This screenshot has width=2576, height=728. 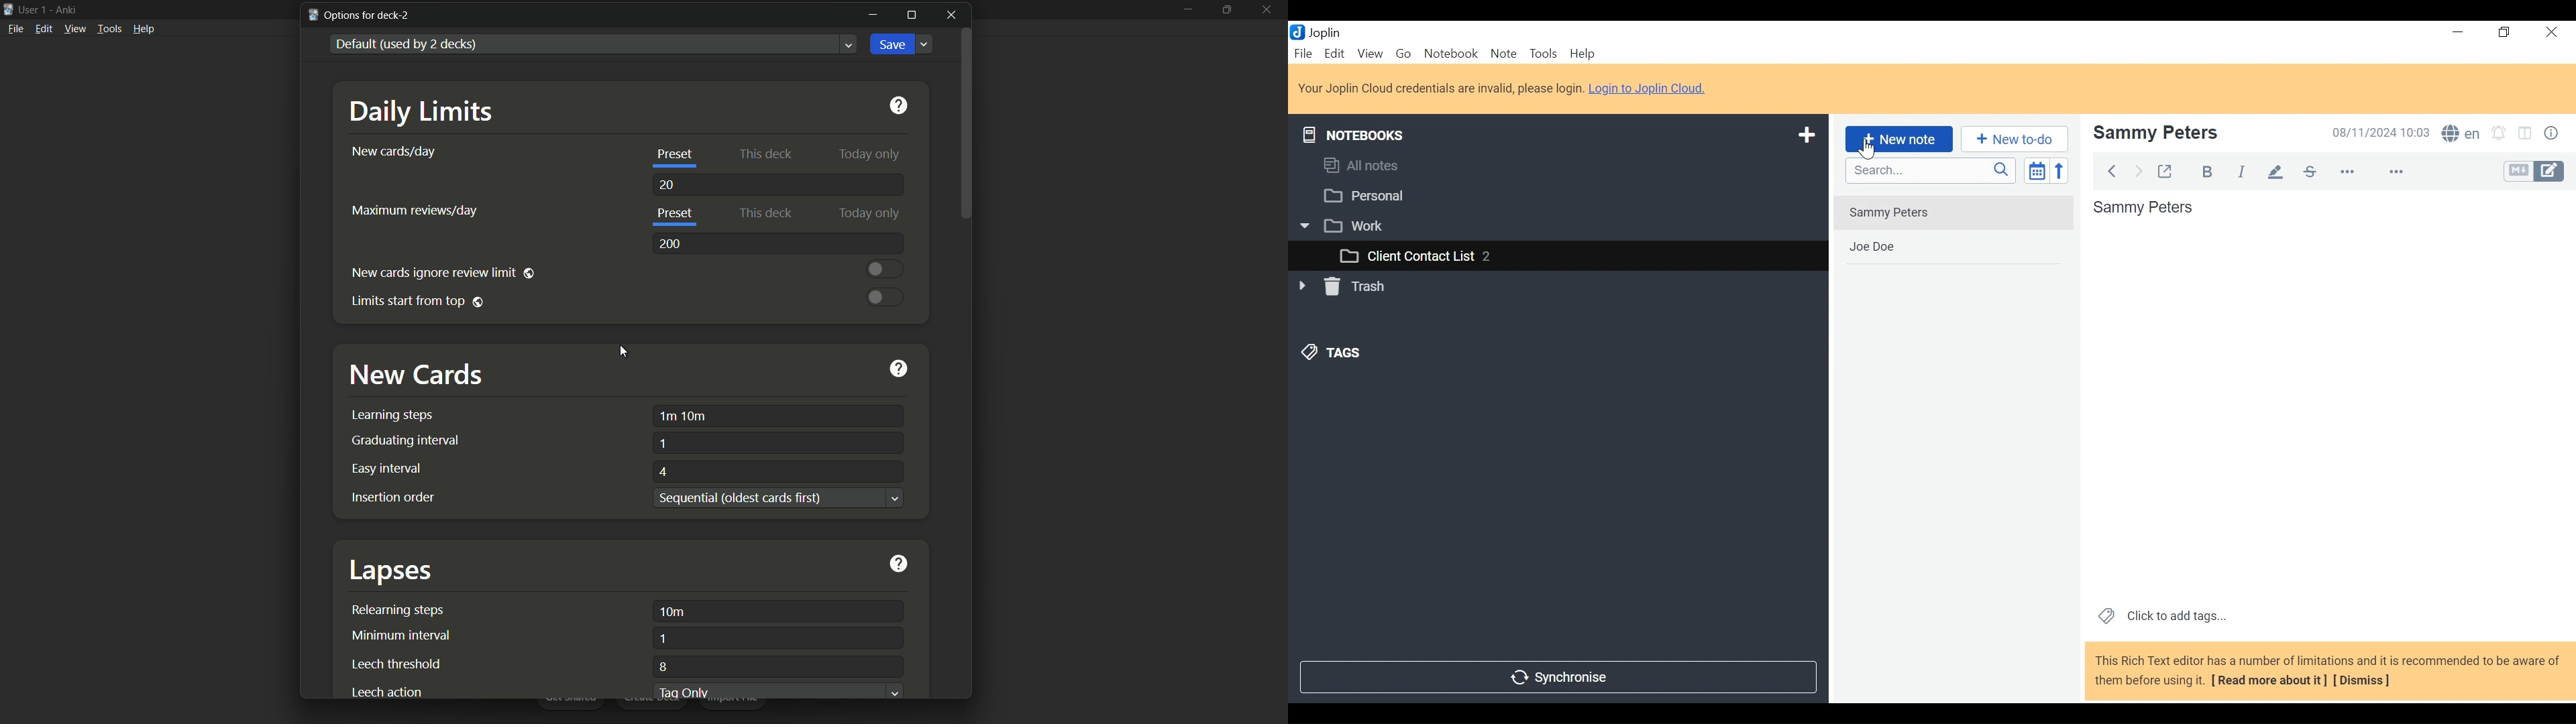 I want to click on Back, so click(x=2114, y=170).